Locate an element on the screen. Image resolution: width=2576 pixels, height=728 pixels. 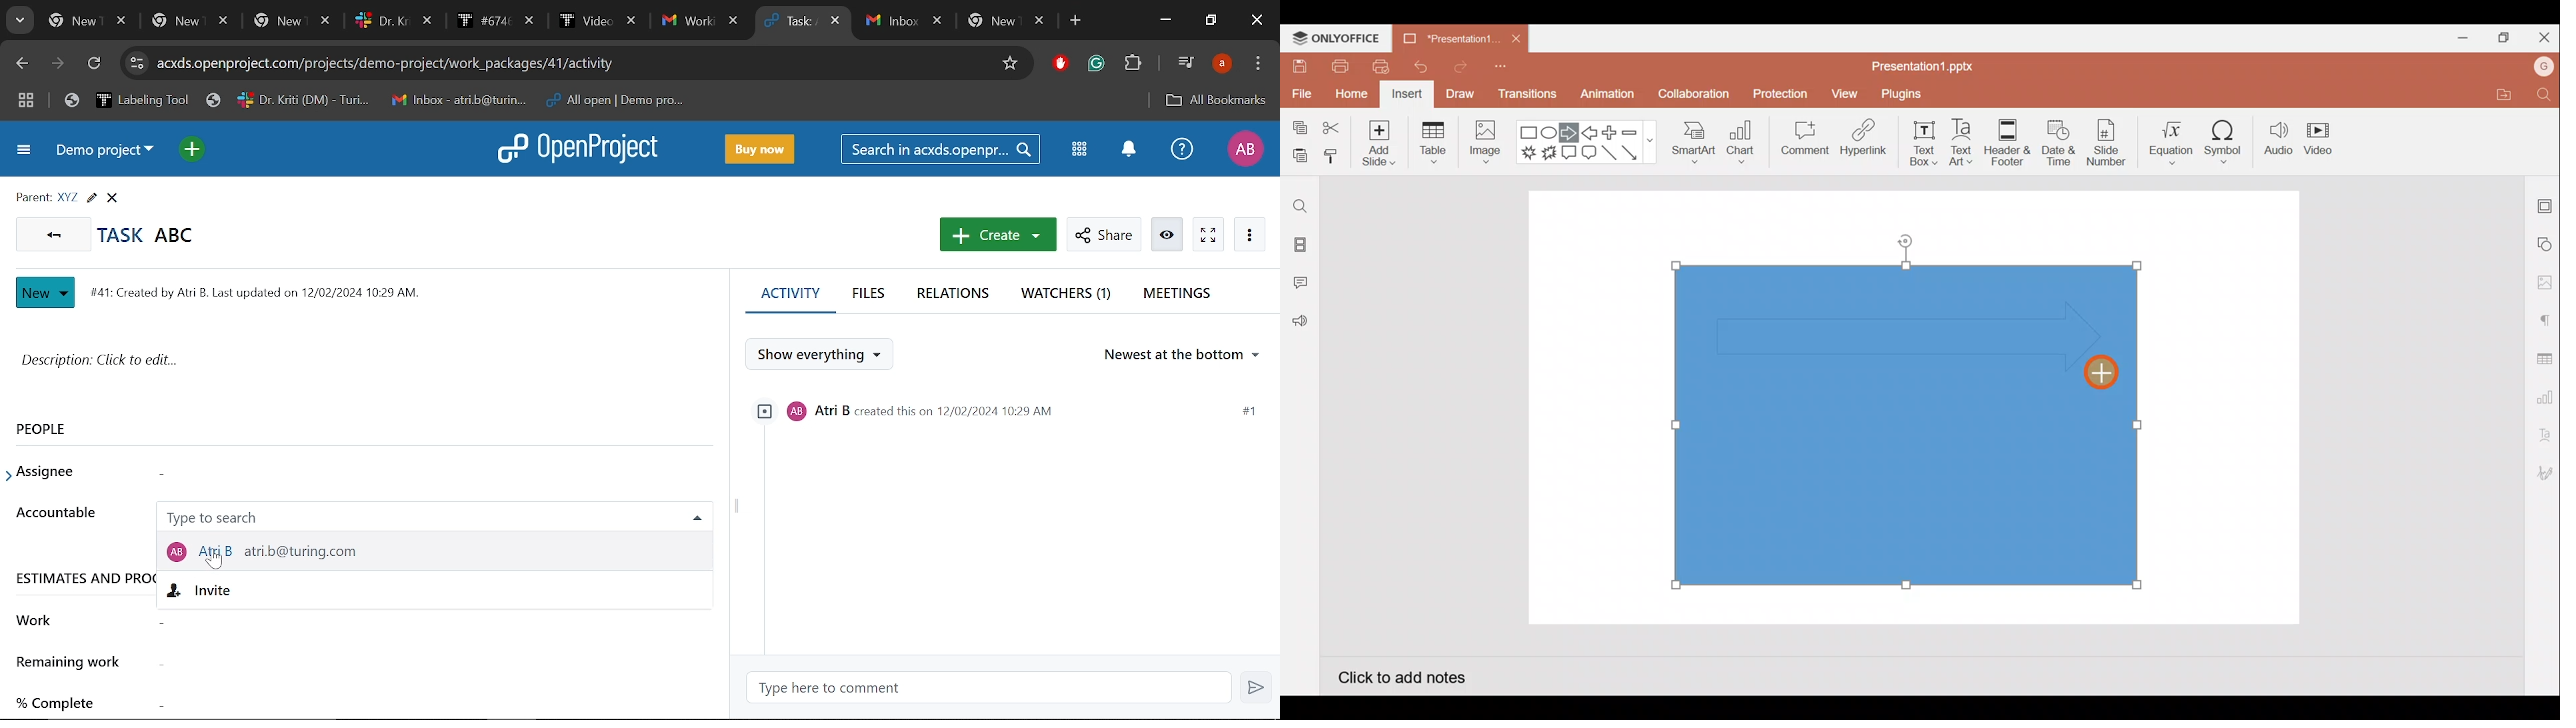
Home is located at coordinates (1351, 95).